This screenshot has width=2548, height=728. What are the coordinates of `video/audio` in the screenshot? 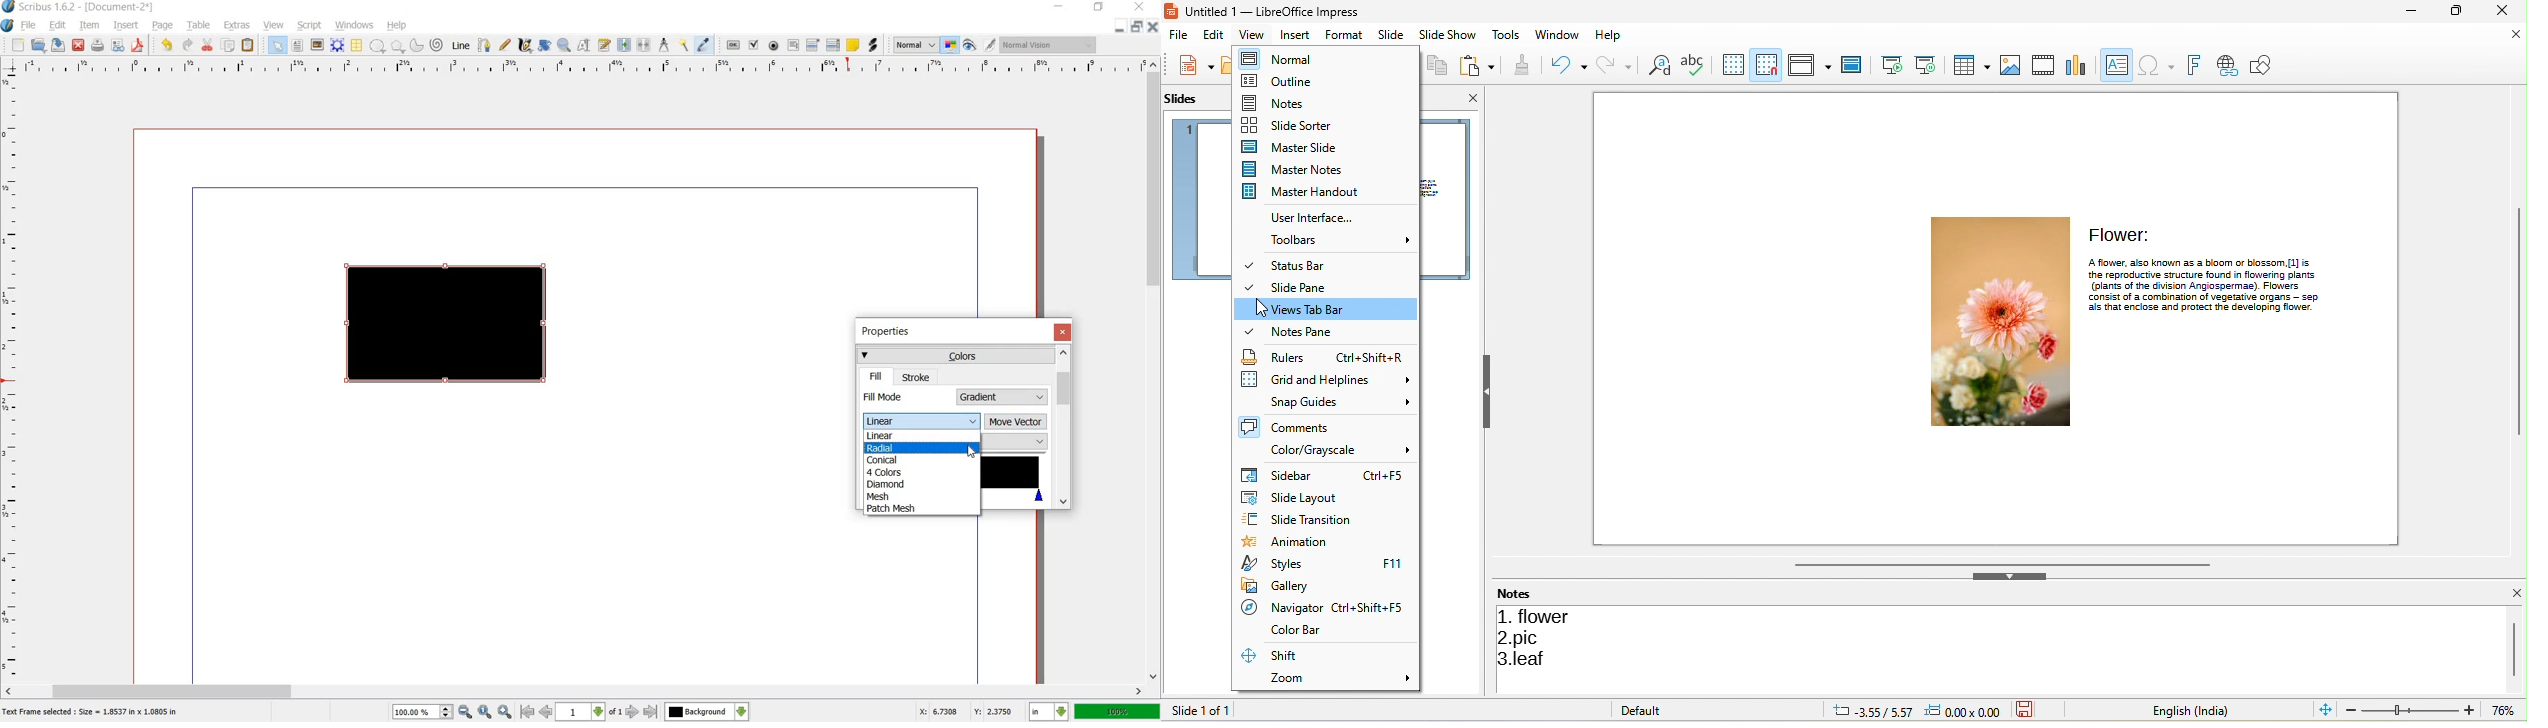 It's located at (2042, 63).